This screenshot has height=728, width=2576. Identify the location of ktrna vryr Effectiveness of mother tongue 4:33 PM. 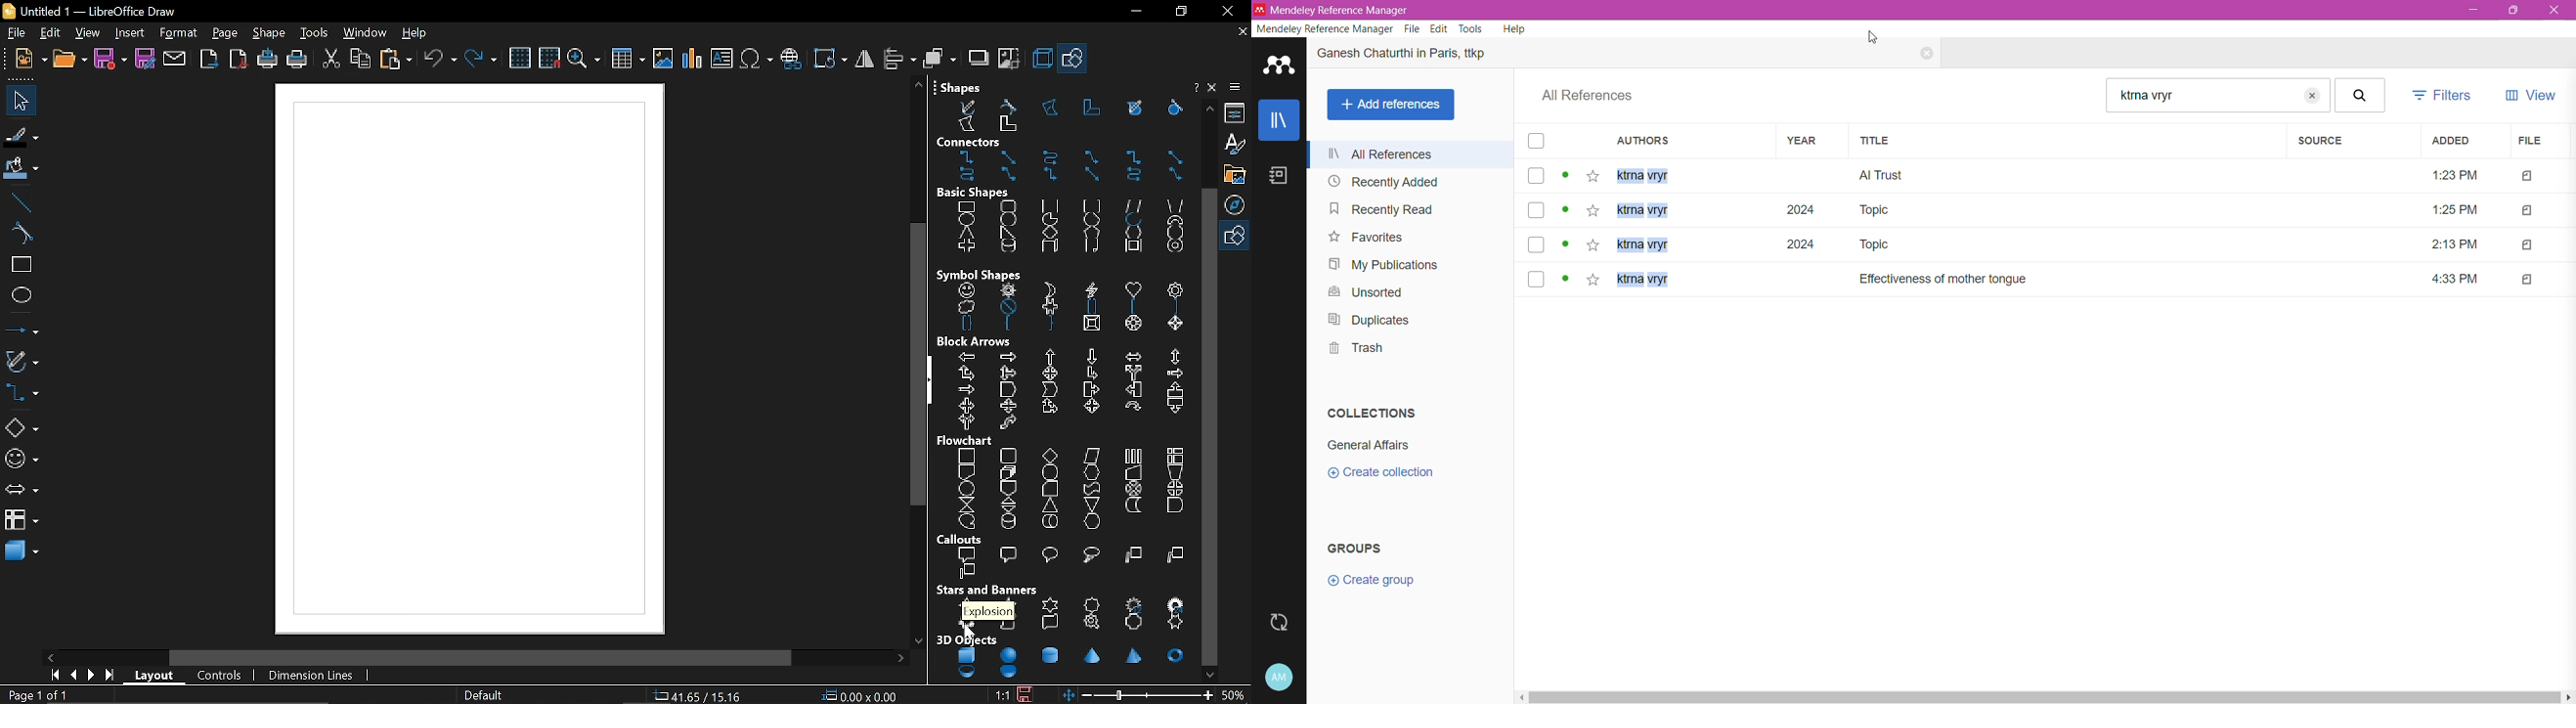
(2044, 277).